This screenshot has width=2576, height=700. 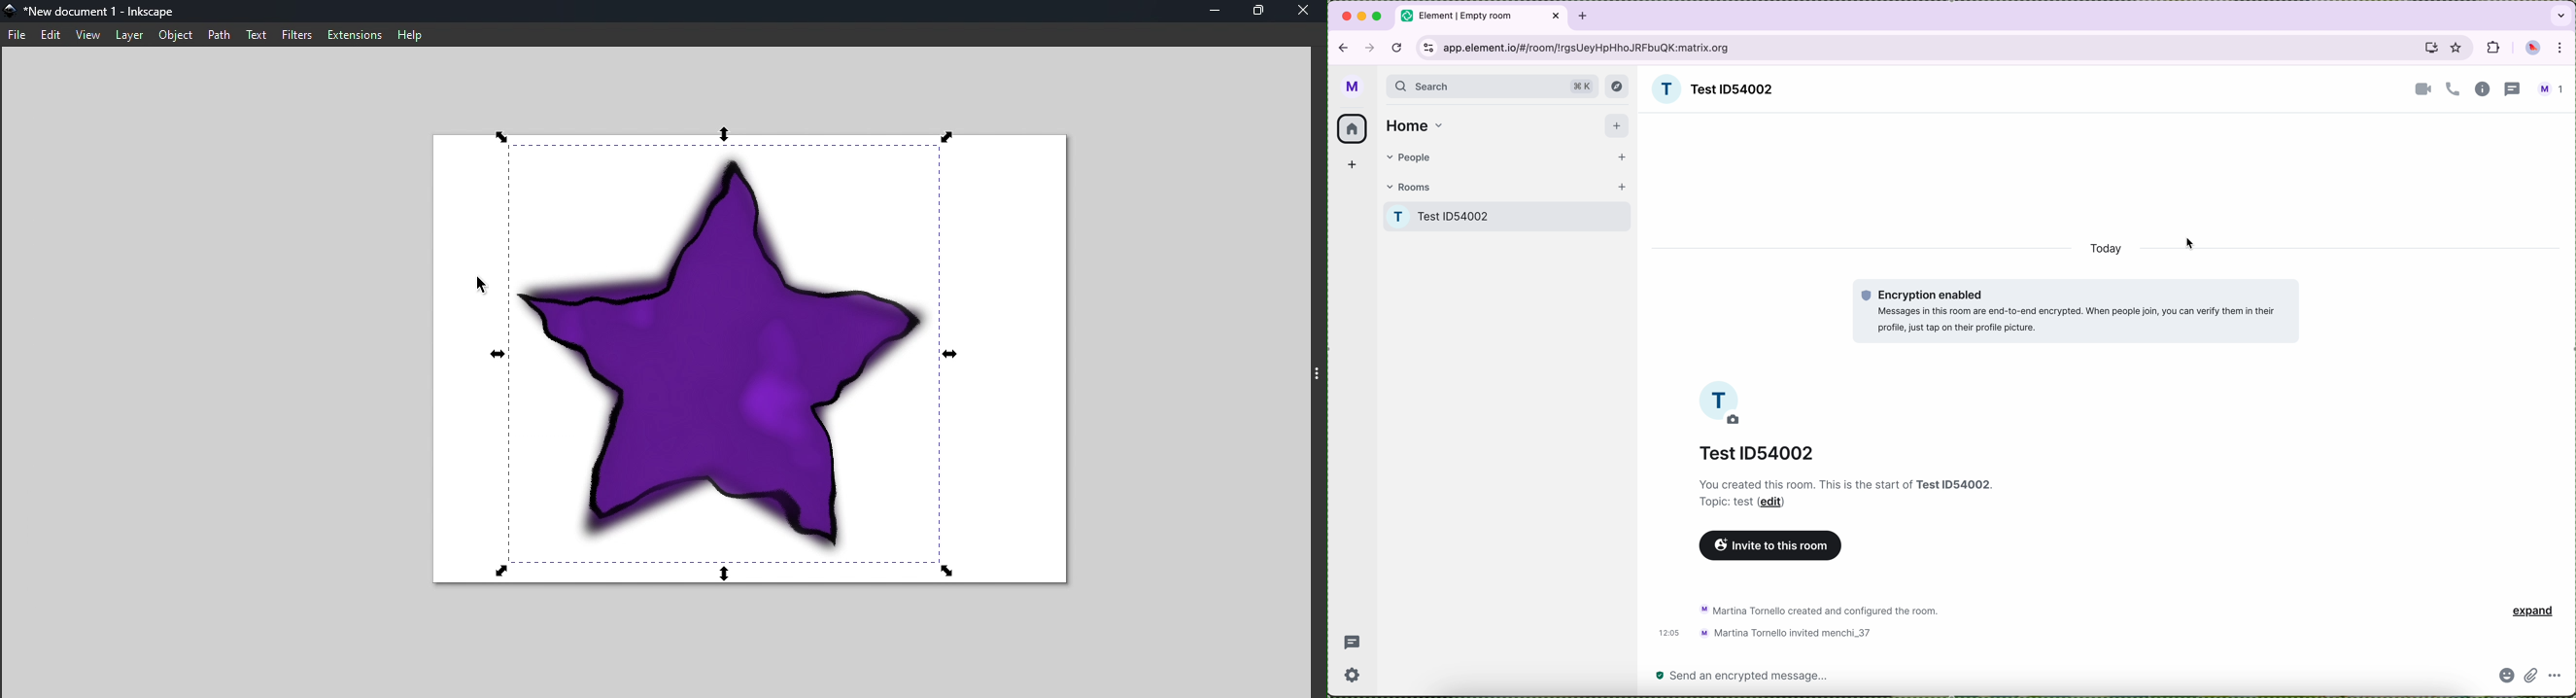 I want to click on toggle command panel, so click(x=1319, y=377).